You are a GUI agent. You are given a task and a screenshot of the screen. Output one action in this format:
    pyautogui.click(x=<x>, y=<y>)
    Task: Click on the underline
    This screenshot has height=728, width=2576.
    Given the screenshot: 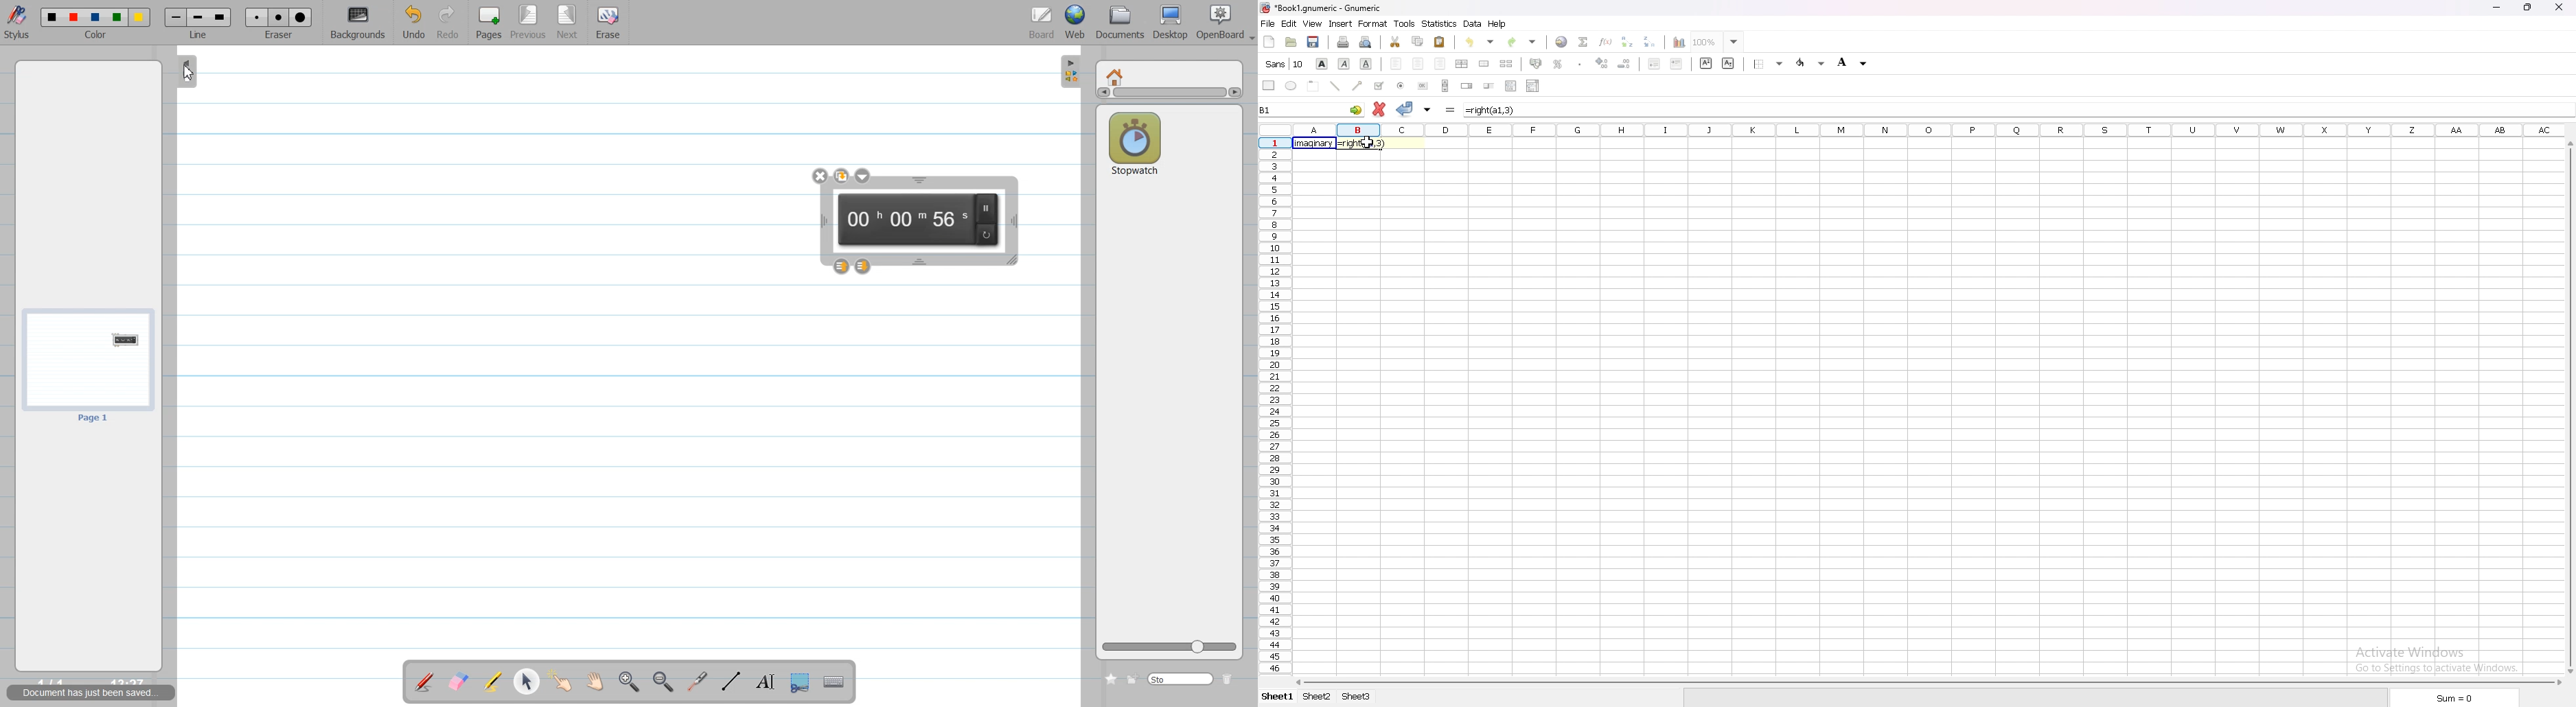 What is the action you would take?
    pyautogui.click(x=1367, y=64)
    